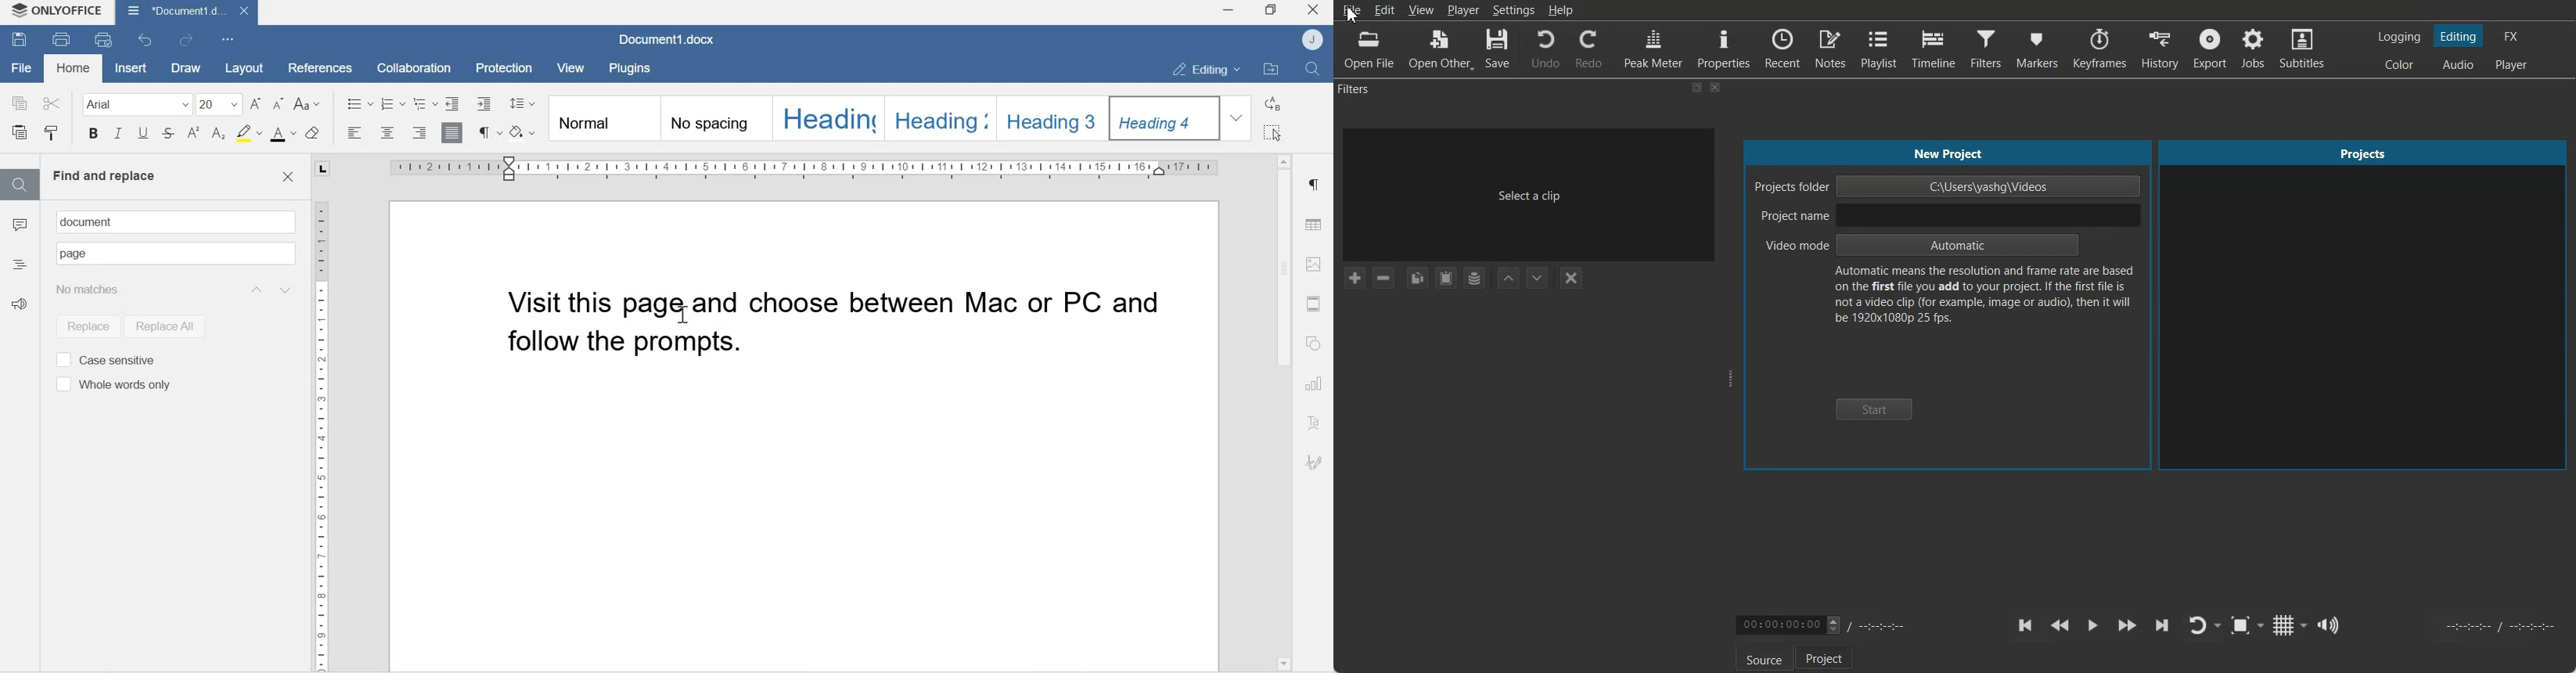 The image size is (2576, 700). What do you see at coordinates (111, 385) in the screenshot?
I see `Whole words only` at bounding box center [111, 385].